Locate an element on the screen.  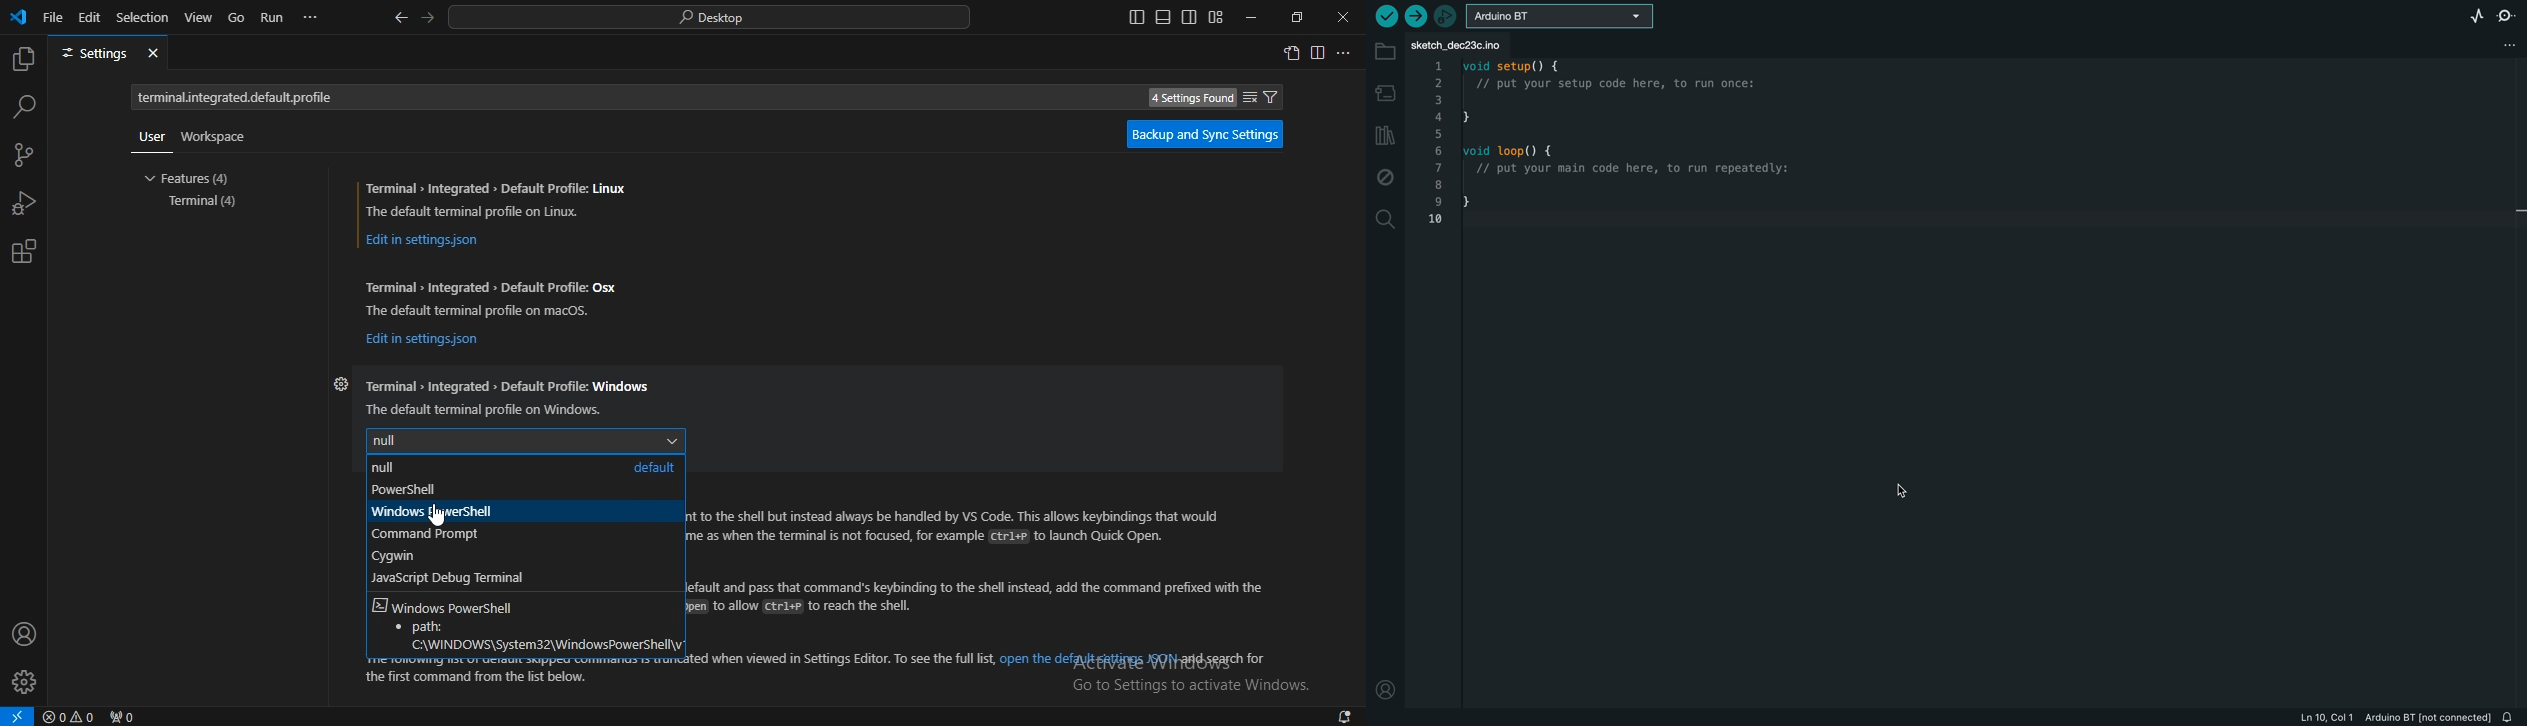
settings is located at coordinates (338, 384).